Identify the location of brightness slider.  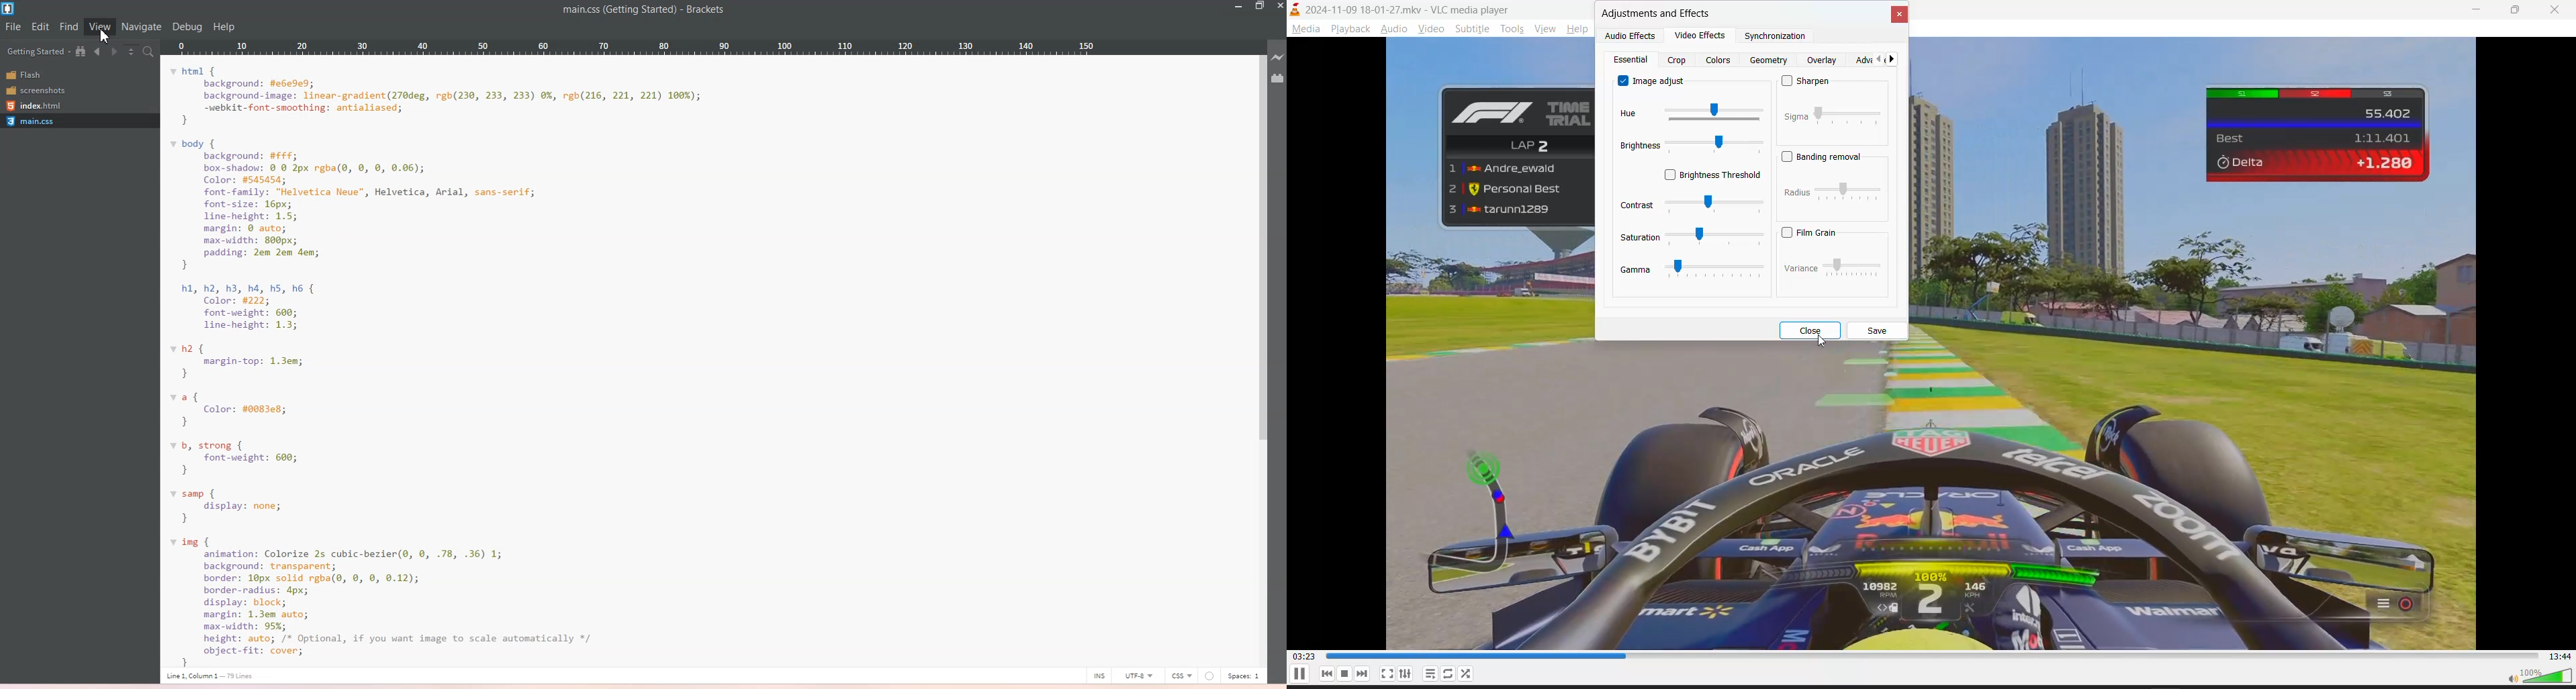
(1715, 146).